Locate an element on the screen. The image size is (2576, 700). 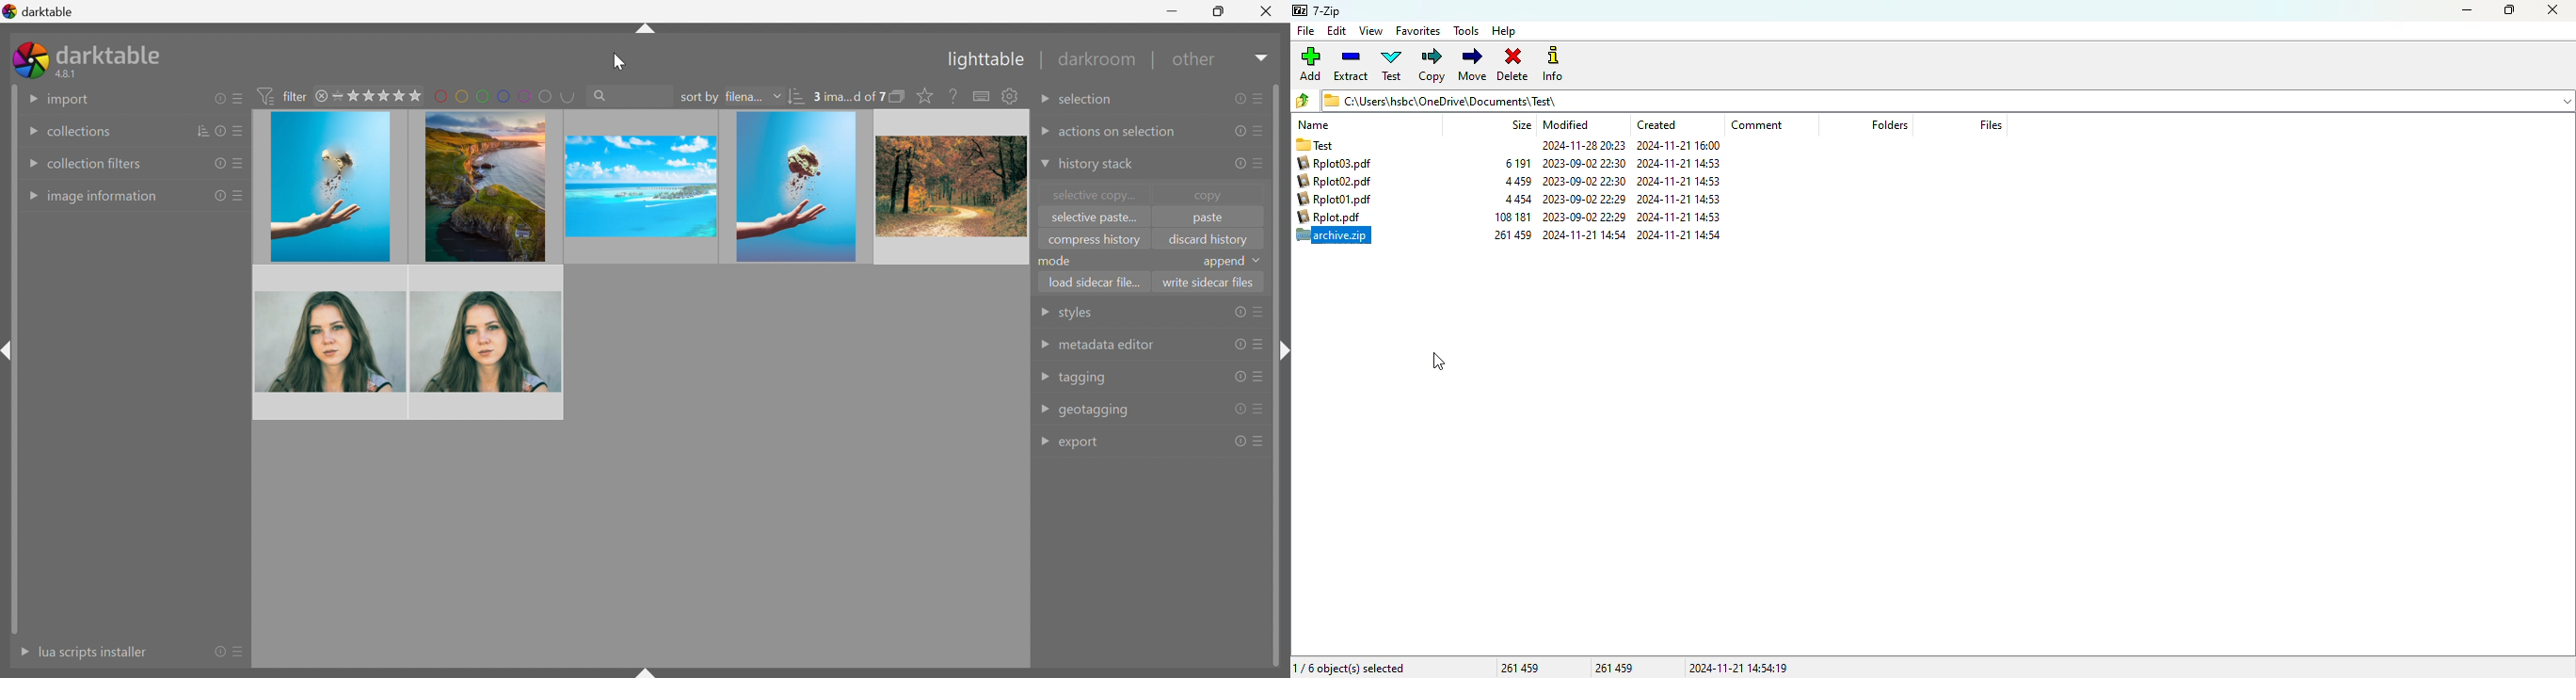
search is located at coordinates (628, 94).